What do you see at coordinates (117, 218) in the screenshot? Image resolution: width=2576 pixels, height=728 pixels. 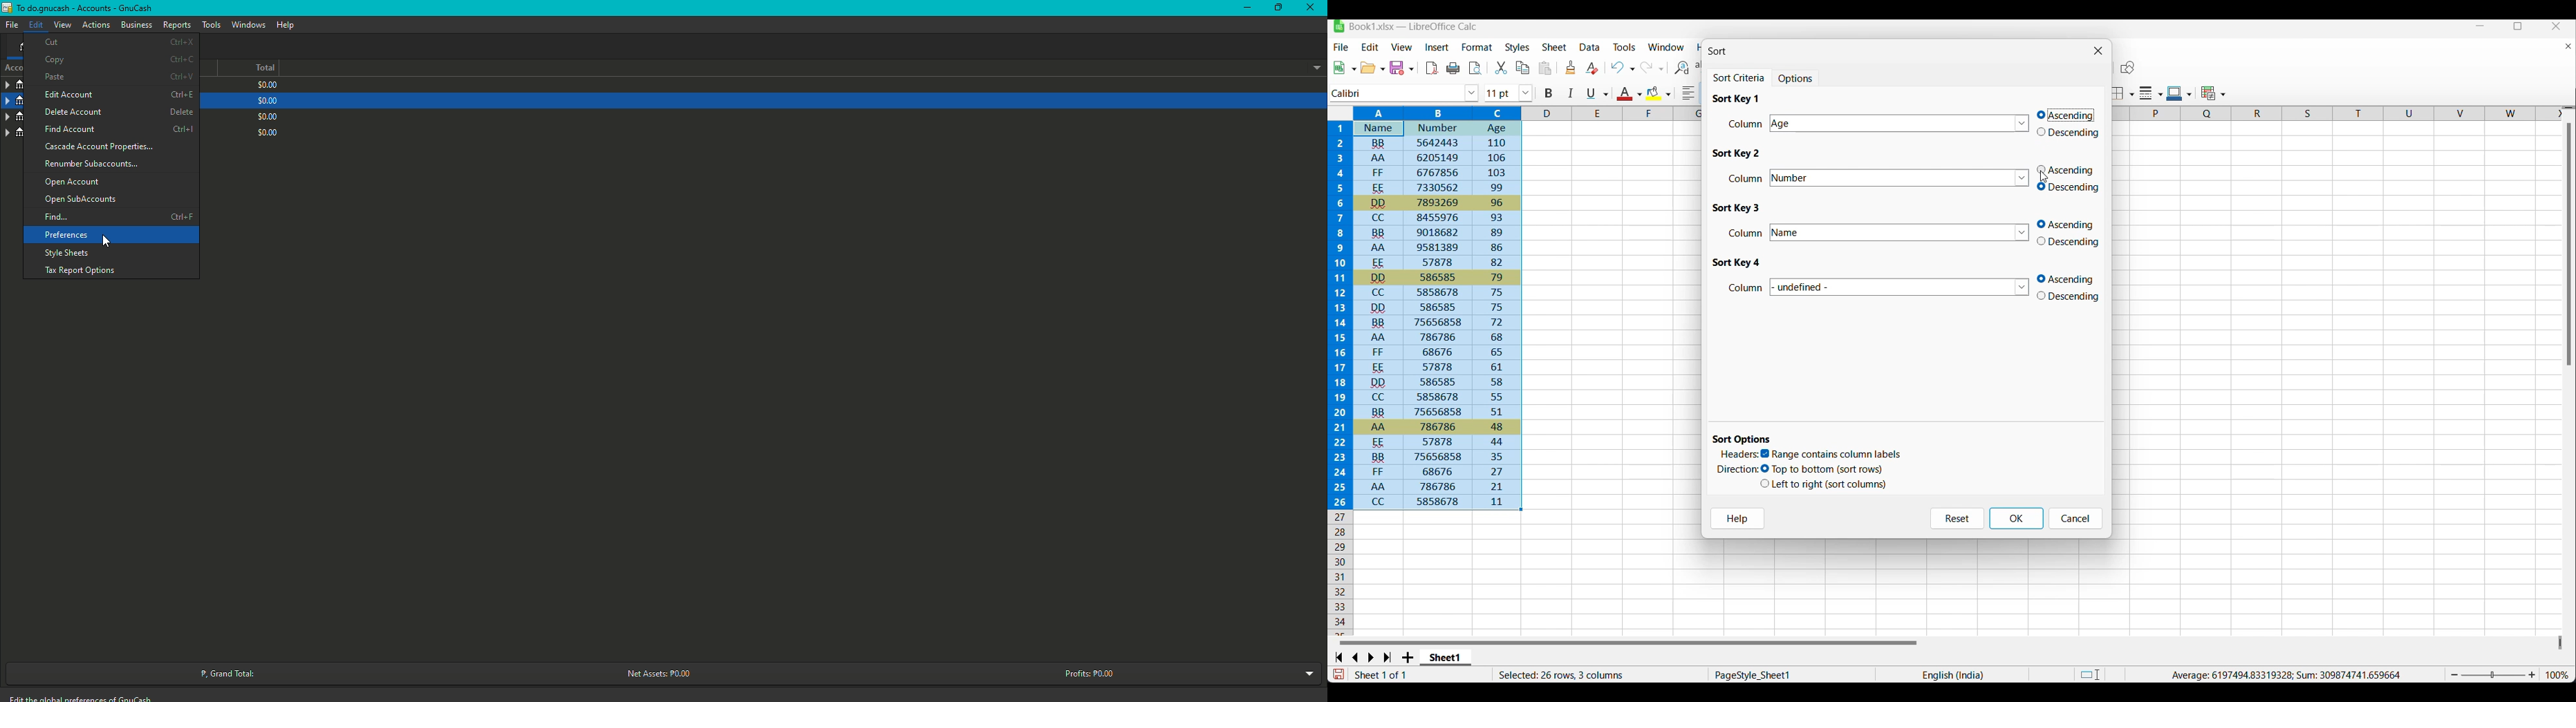 I see `Find` at bounding box center [117, 218].